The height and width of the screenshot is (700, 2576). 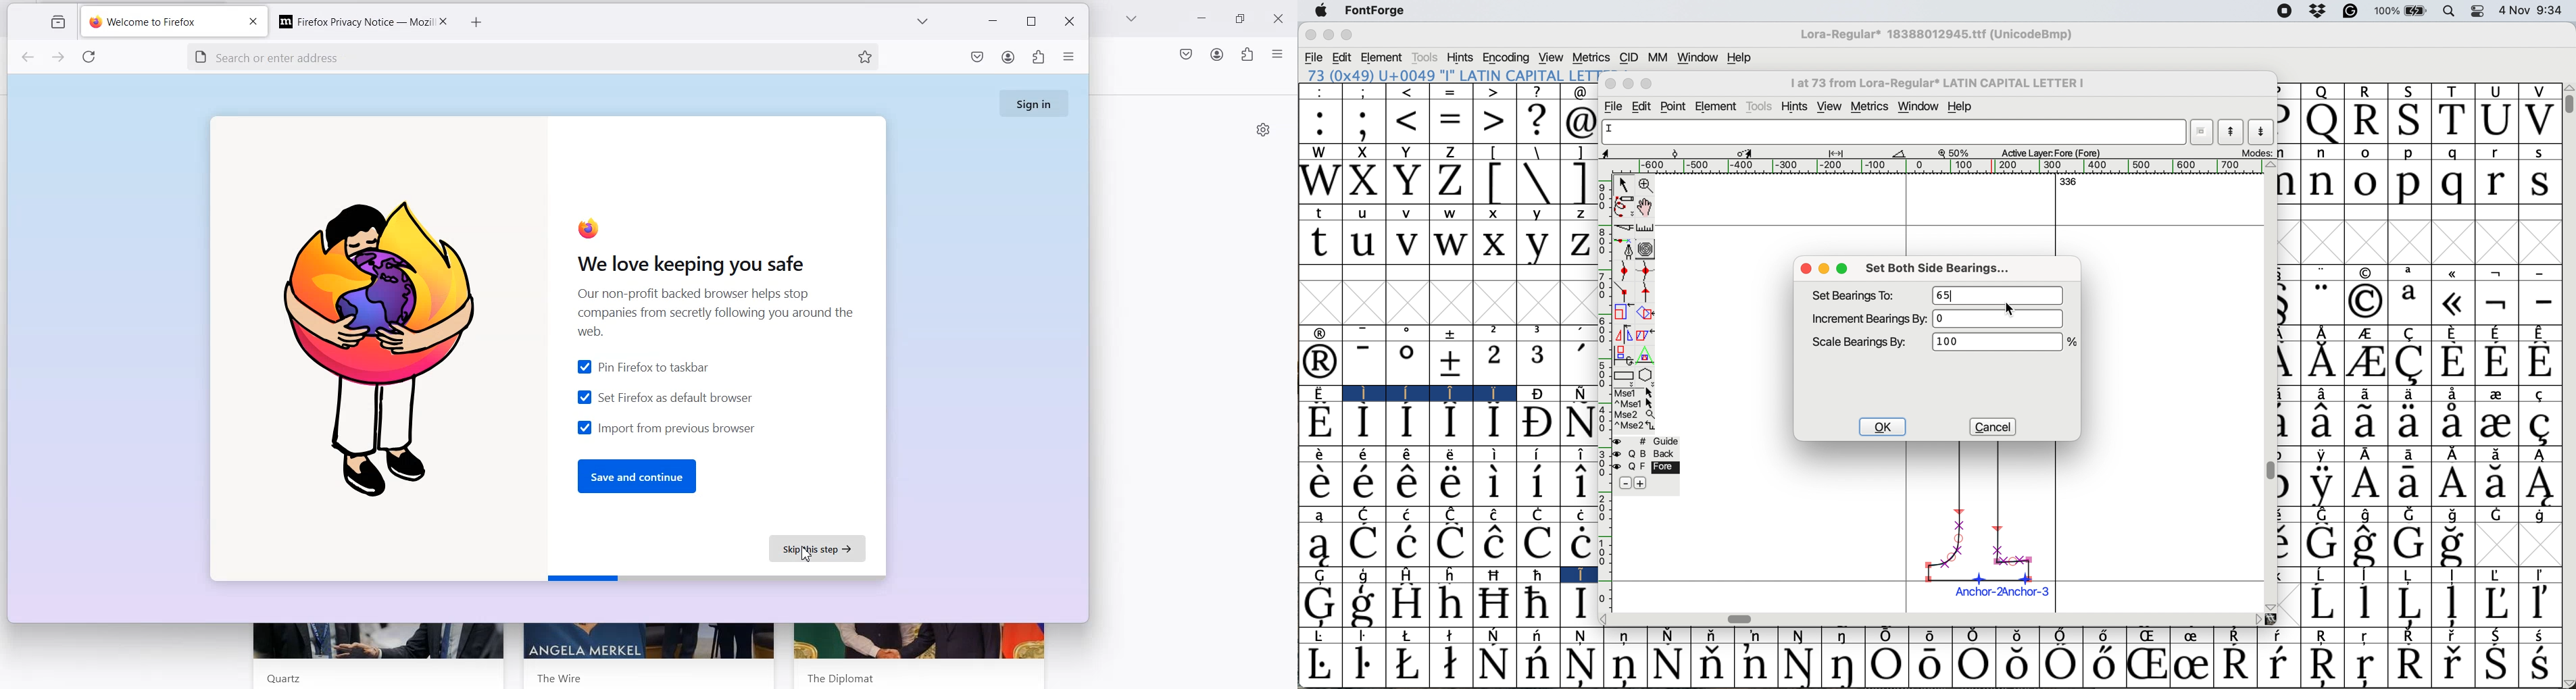 What do you see at coordinates (1623, 206) in the screenshot?
I see `draw freehand curve` at bounding box center [1623, 206].